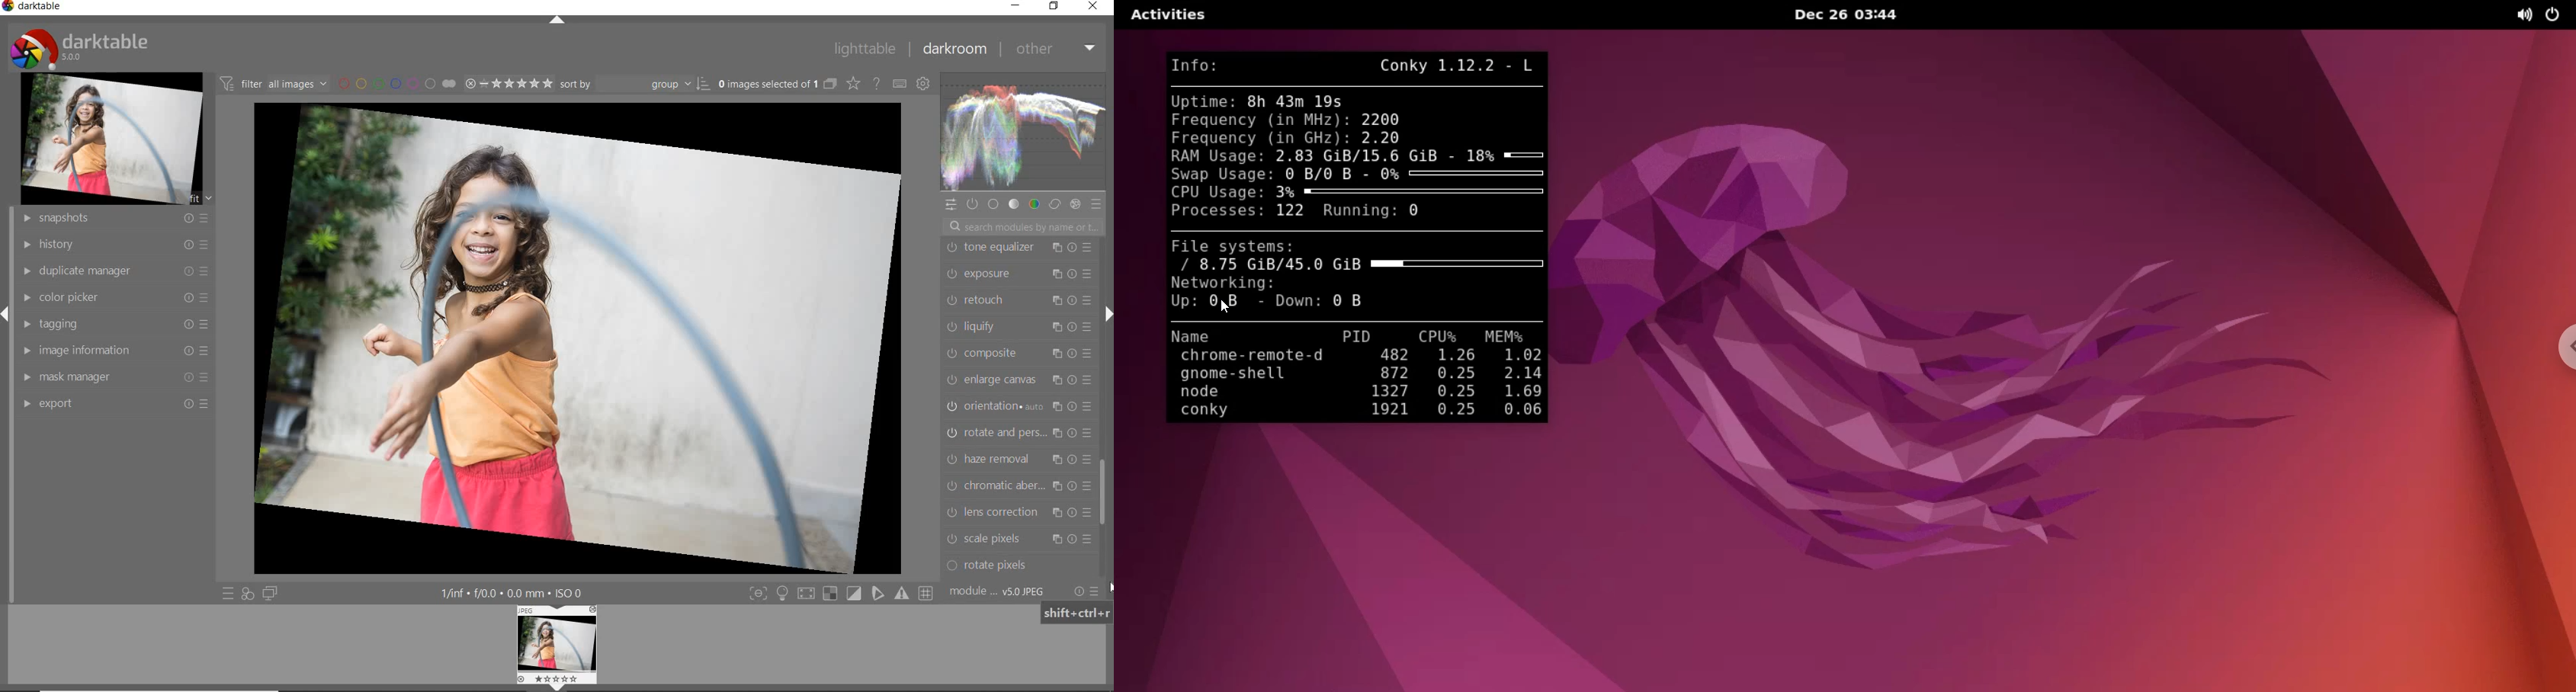 This screenshot has width=2576, height=700. I want to click on enable for online help, so click(877, 84).